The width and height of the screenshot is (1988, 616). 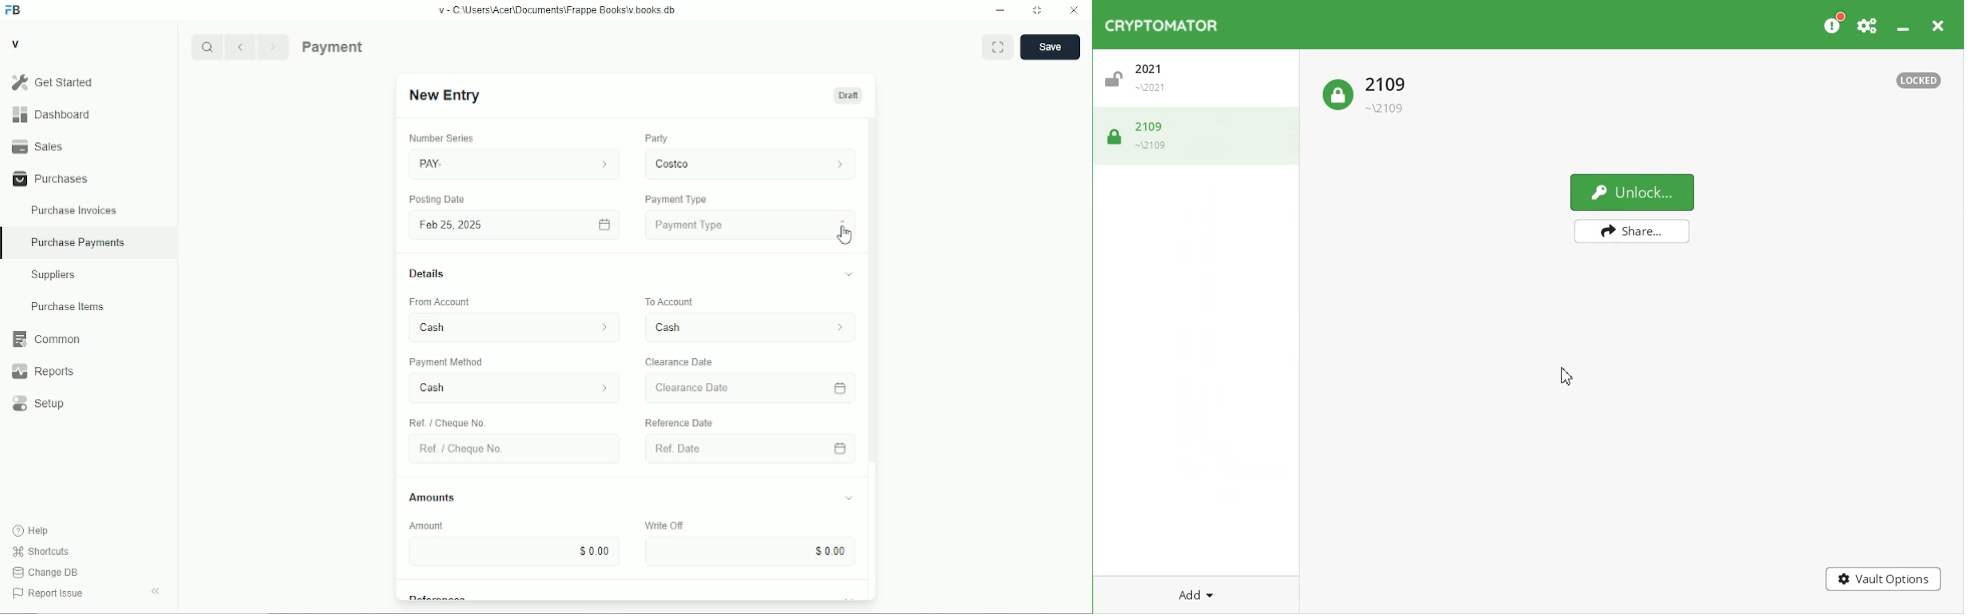 I want to click on Gel Started, so click(x=88, y=82).